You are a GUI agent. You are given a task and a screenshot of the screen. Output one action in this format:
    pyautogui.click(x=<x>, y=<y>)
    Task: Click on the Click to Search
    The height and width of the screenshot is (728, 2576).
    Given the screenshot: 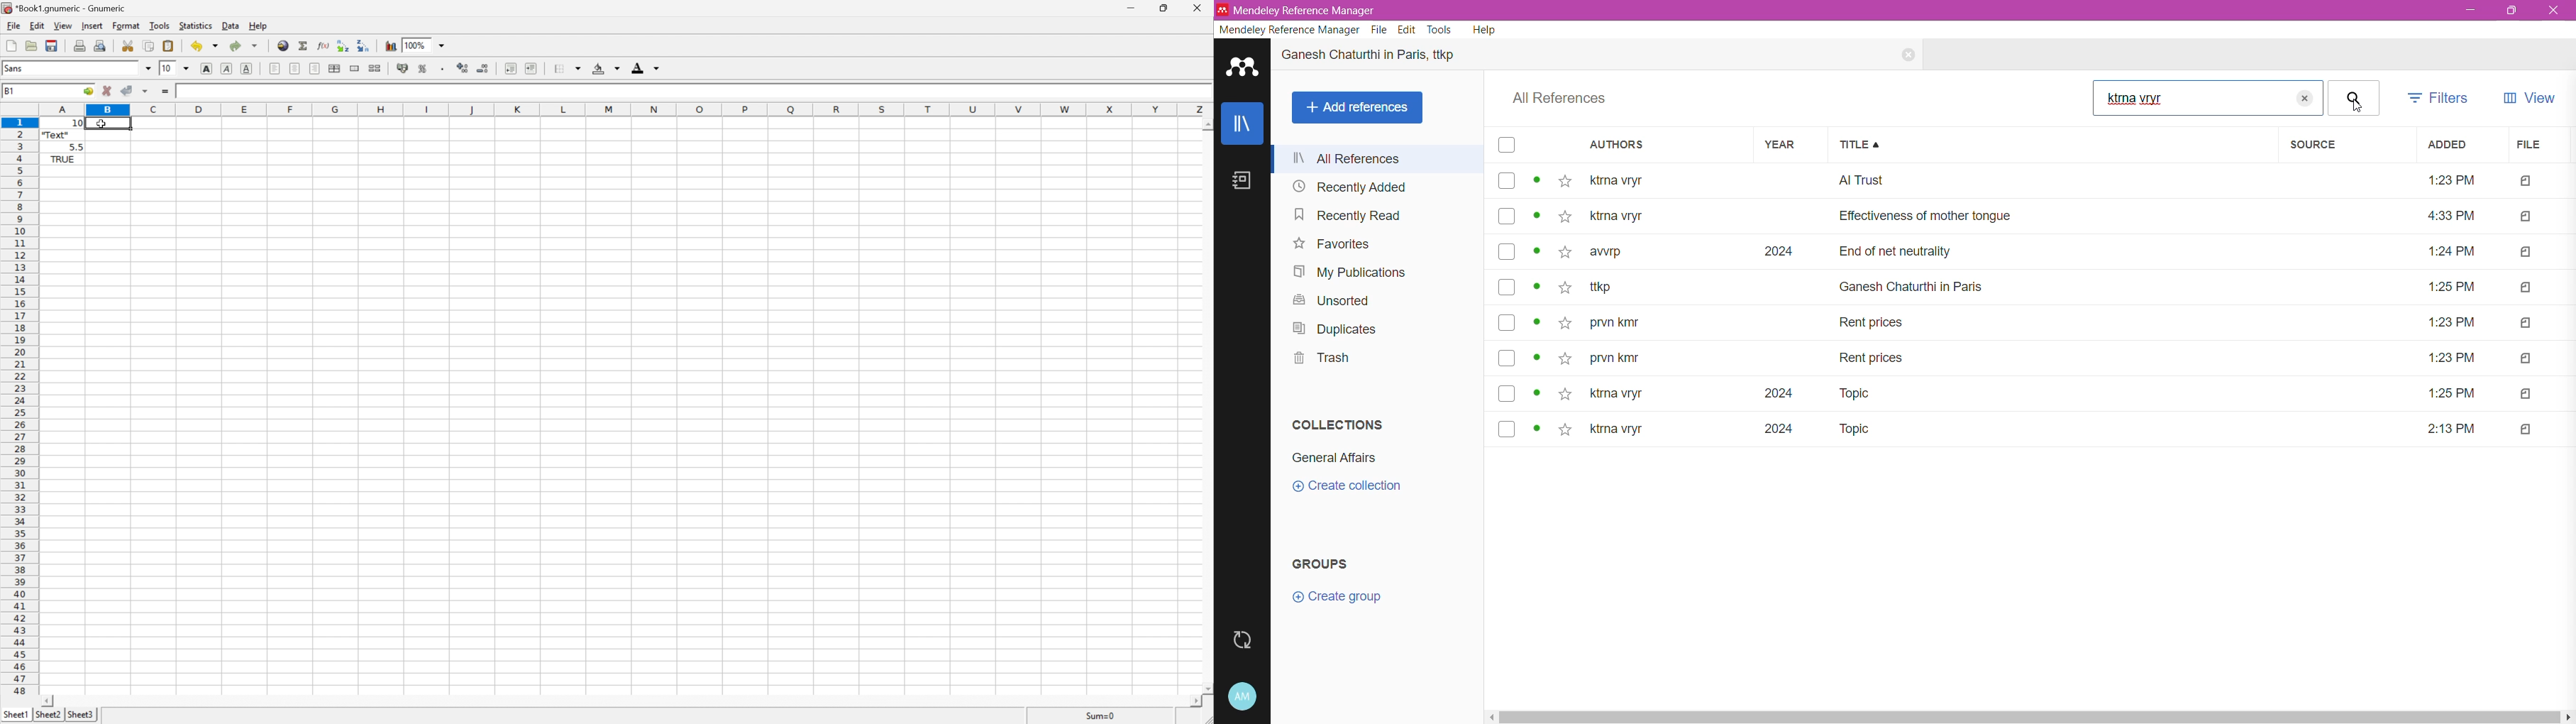 What is the action you would take?
    pyautogui.click(x=2353, y=99)
    